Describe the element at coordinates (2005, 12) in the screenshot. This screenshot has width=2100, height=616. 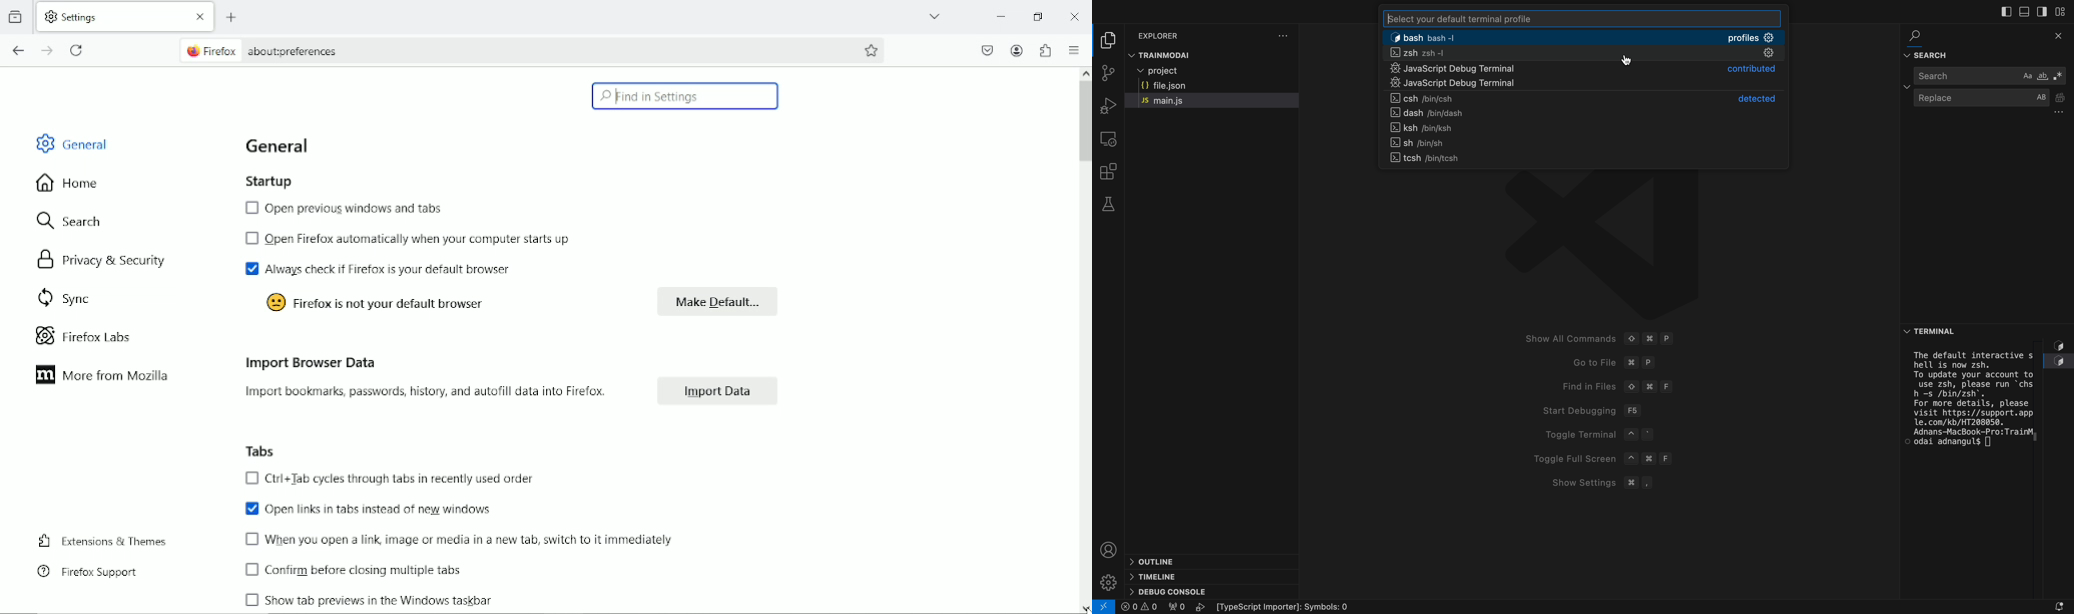
I see `sidebar at left` at that location.